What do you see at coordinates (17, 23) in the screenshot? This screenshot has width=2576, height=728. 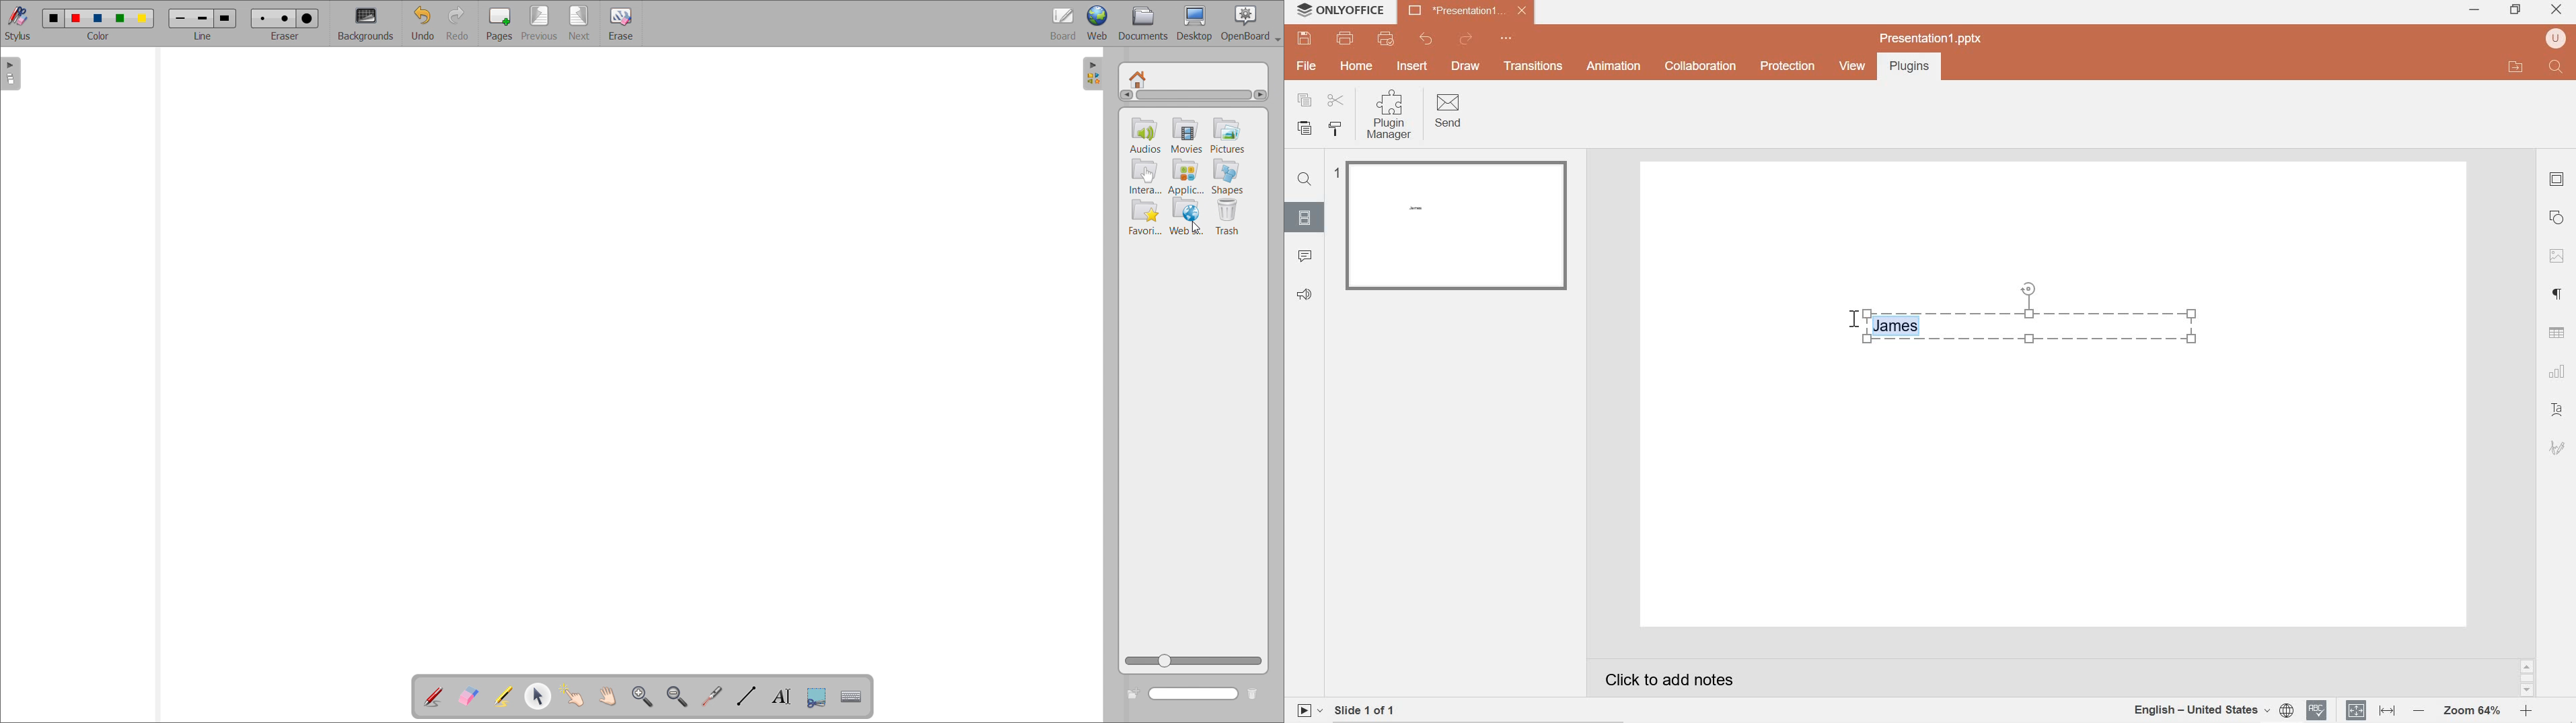 I see `toggle stylus` at bounding box center [17, 23].